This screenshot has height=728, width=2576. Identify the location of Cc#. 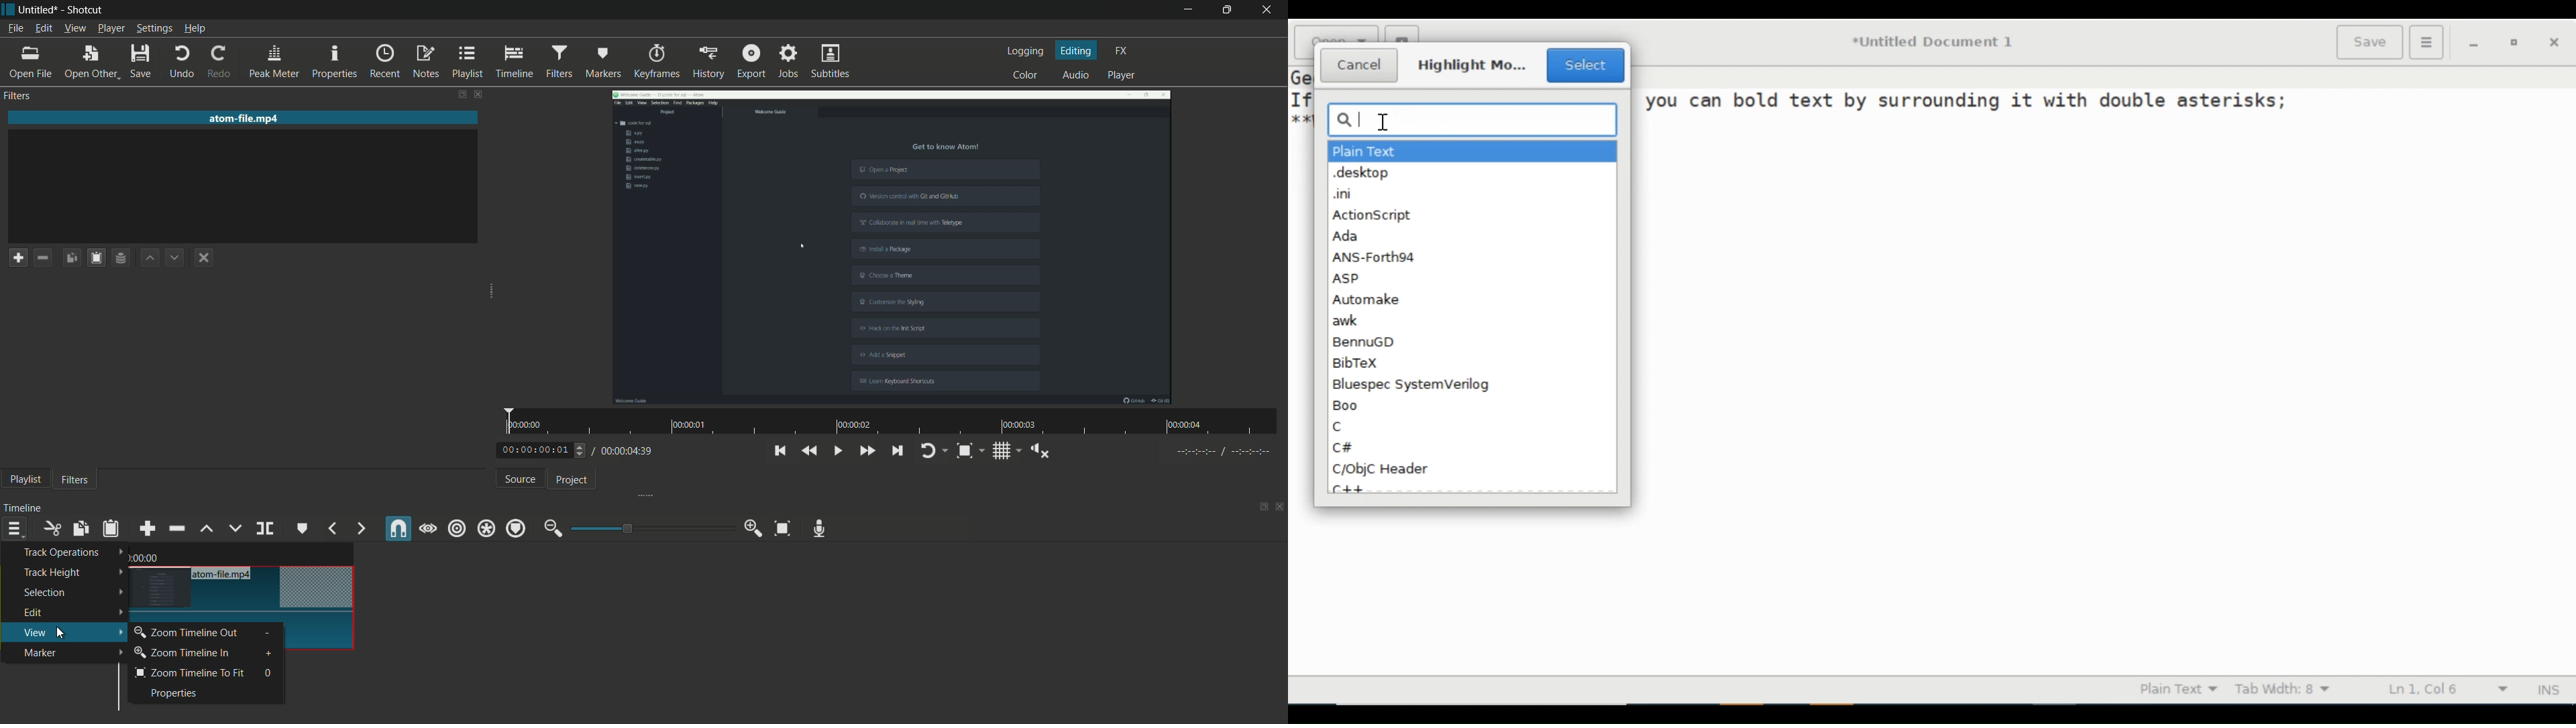
(1344, 447).